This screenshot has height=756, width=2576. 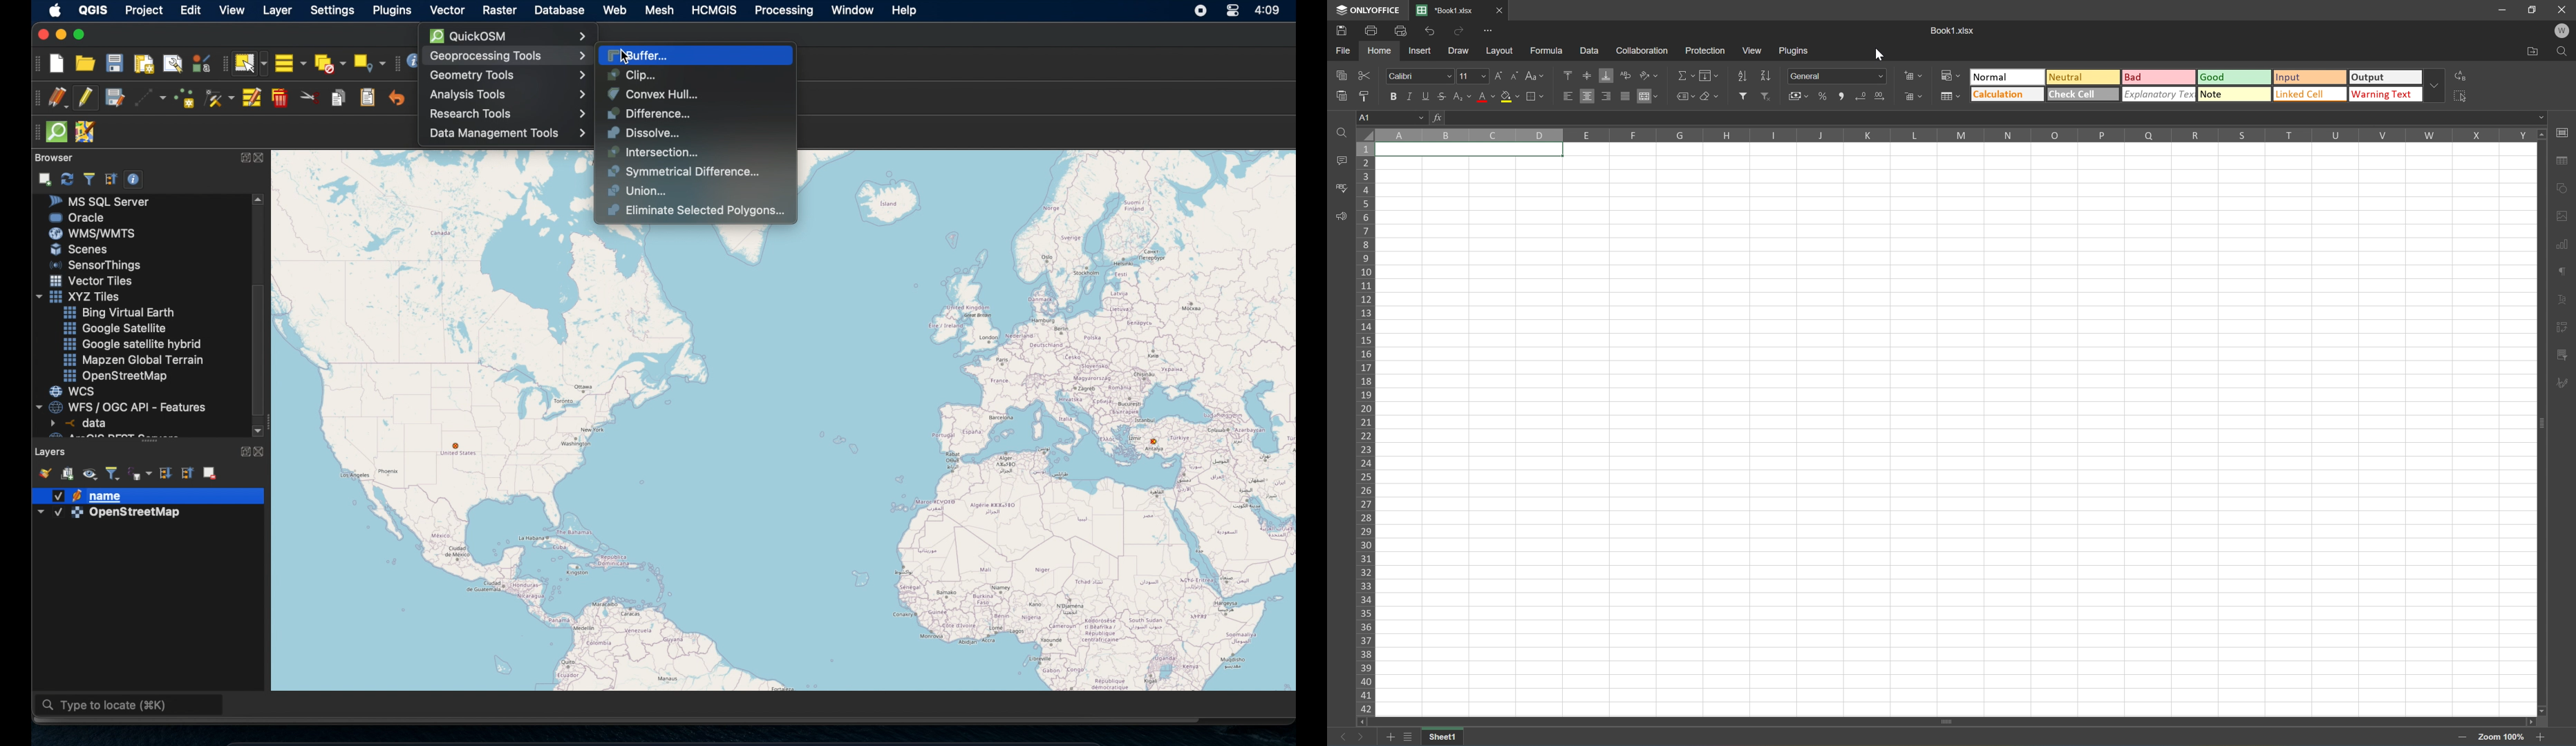 I want to click on Align bottom, so click(x=1606, y=75).